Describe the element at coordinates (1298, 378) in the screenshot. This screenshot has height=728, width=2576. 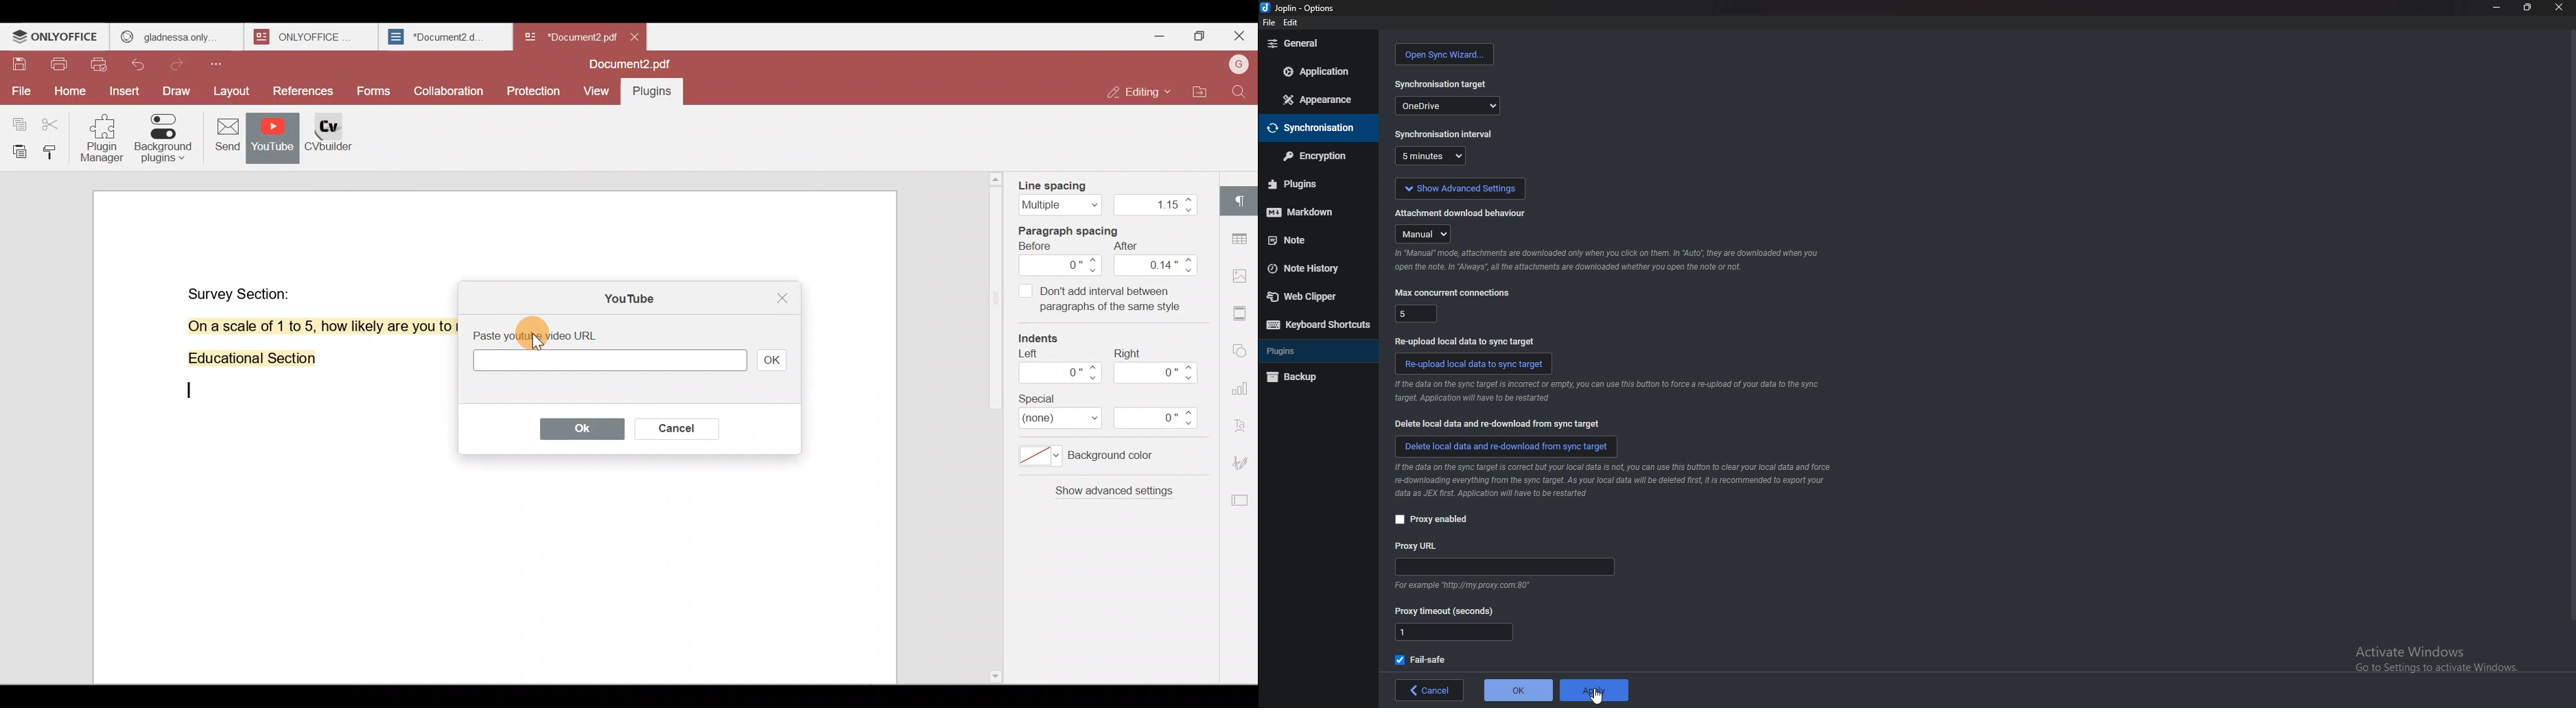
I see `backup` at that location.